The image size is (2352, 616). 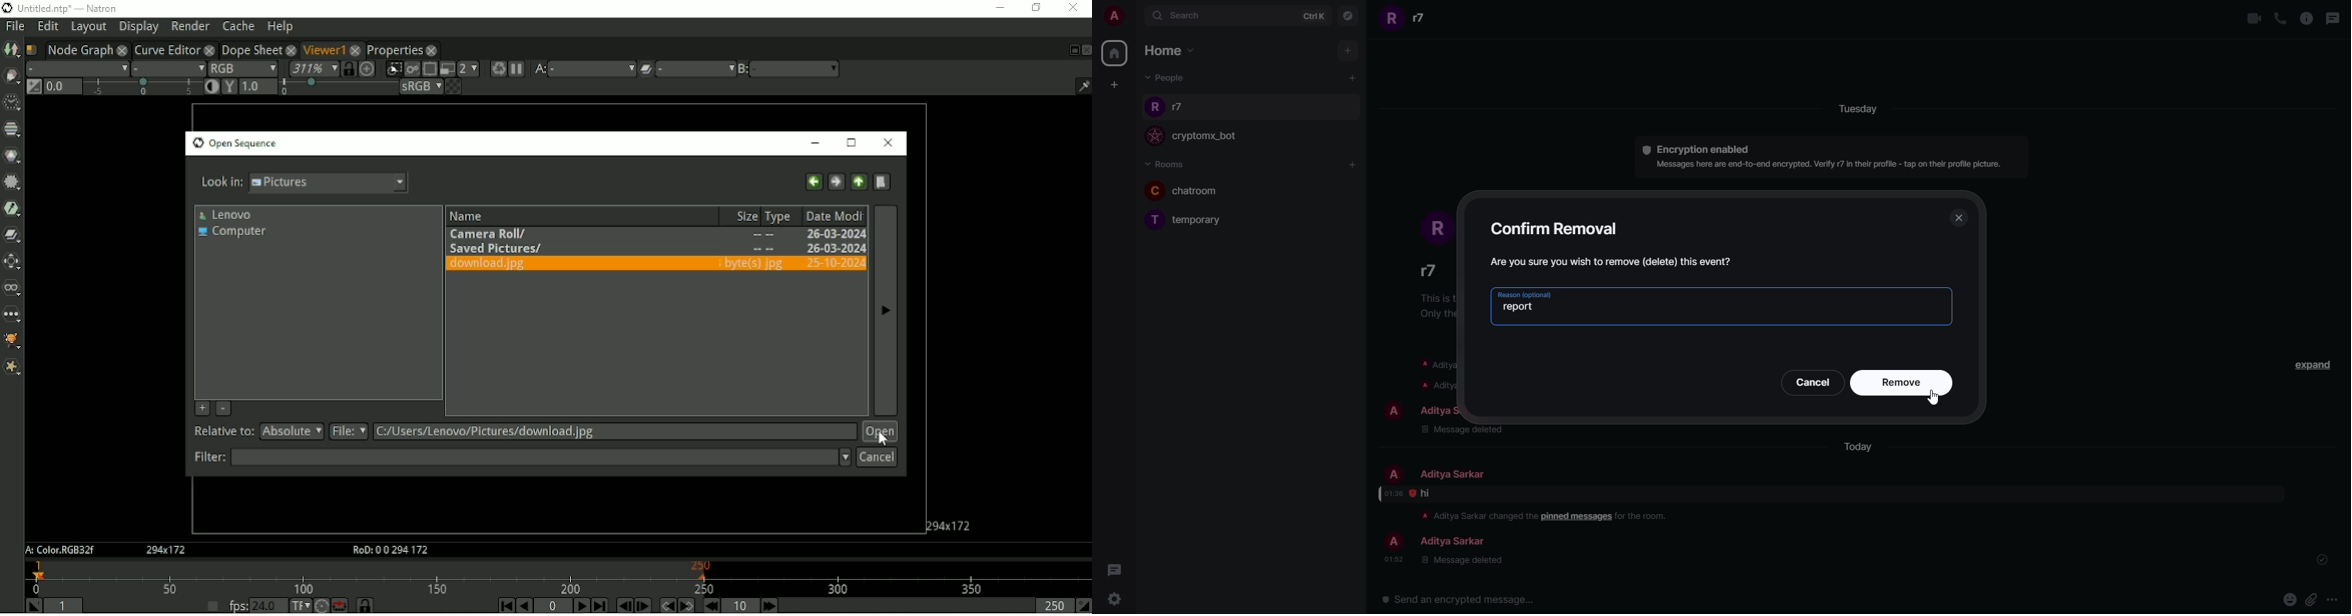 I want to click on encryption enabled, so click(x=1692, y=148).